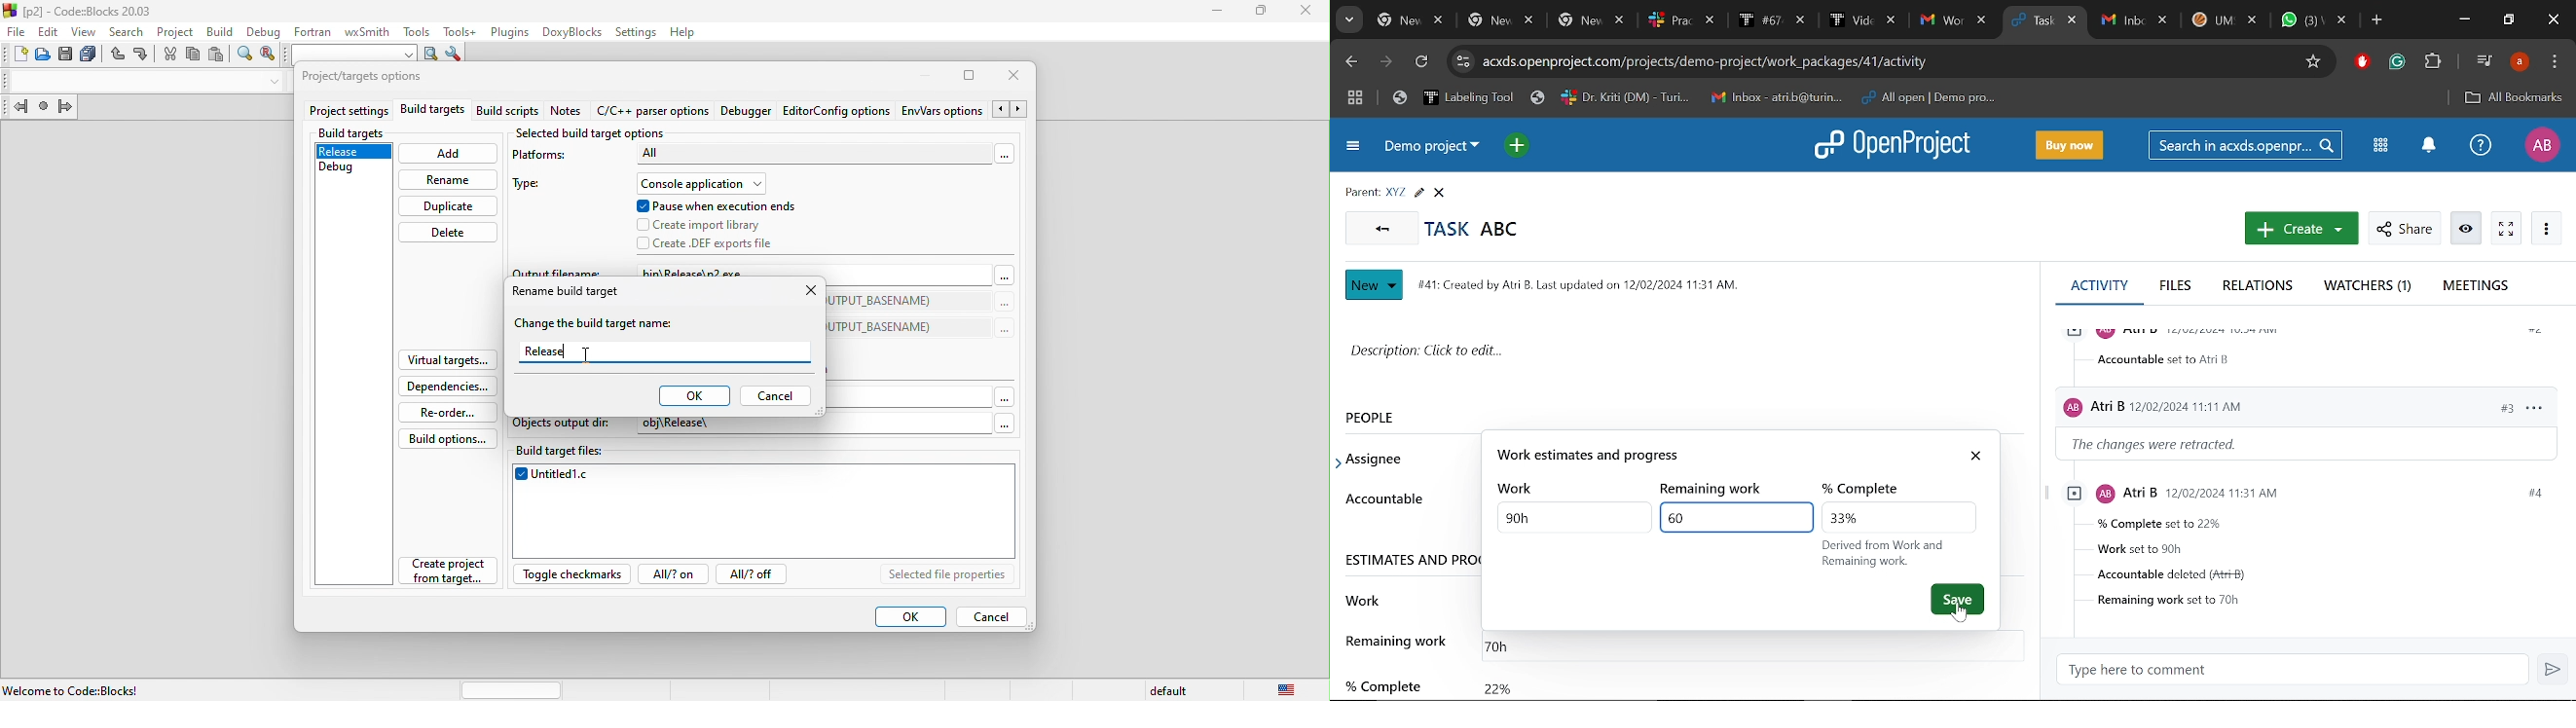  I want to click on (TARGET_OUTPUT_DIR)$(TARGET_OUTPUT_BASENAME), so click(886, 326).